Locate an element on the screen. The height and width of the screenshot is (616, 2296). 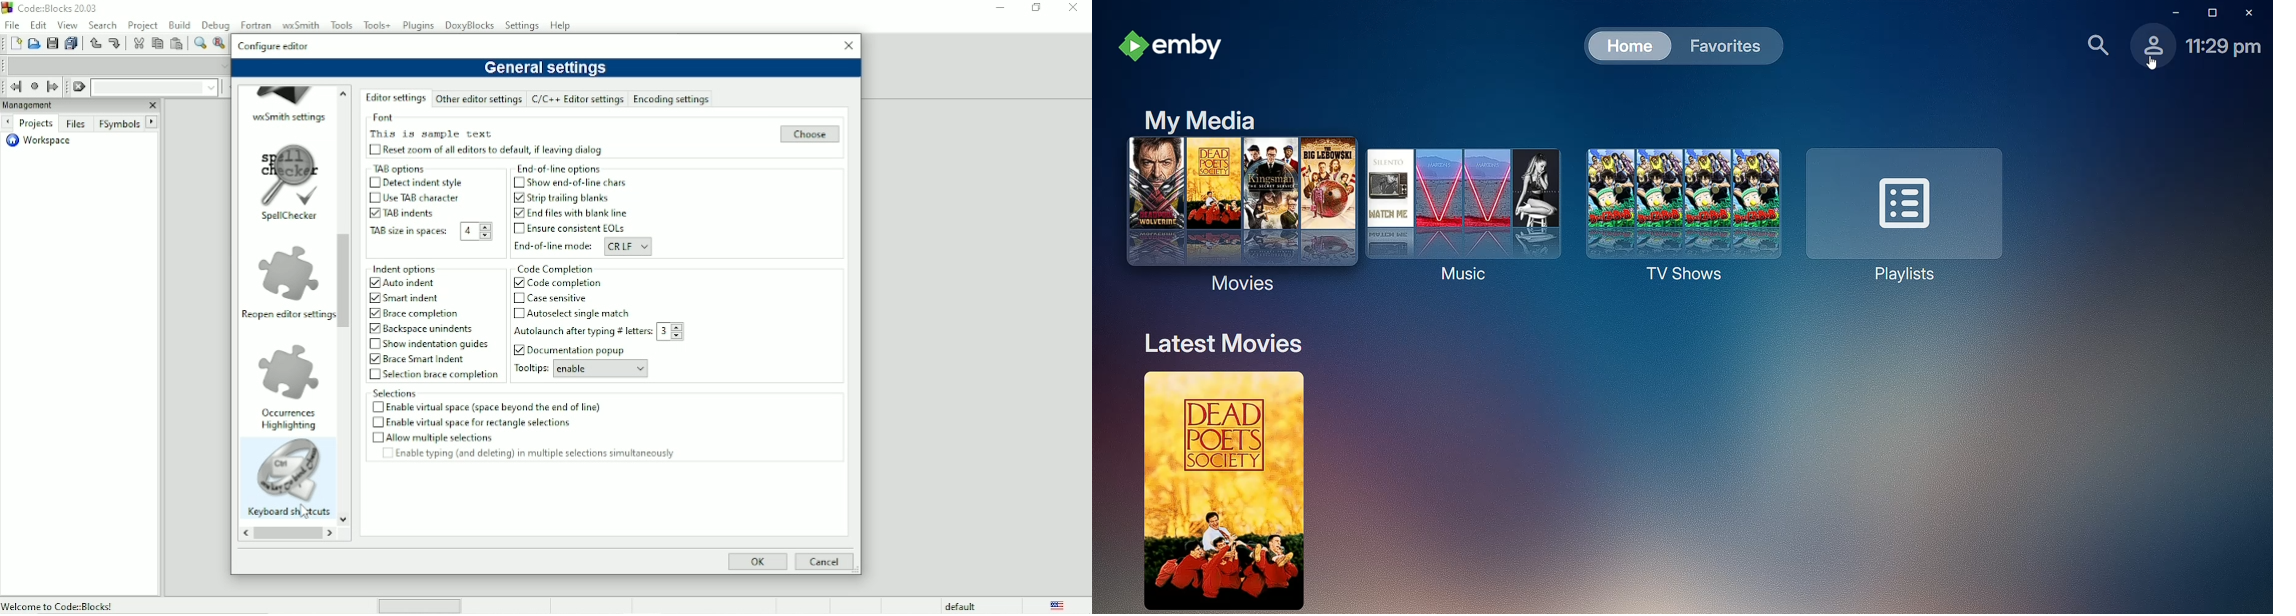
My Media is located at coordinates (1201, 119).